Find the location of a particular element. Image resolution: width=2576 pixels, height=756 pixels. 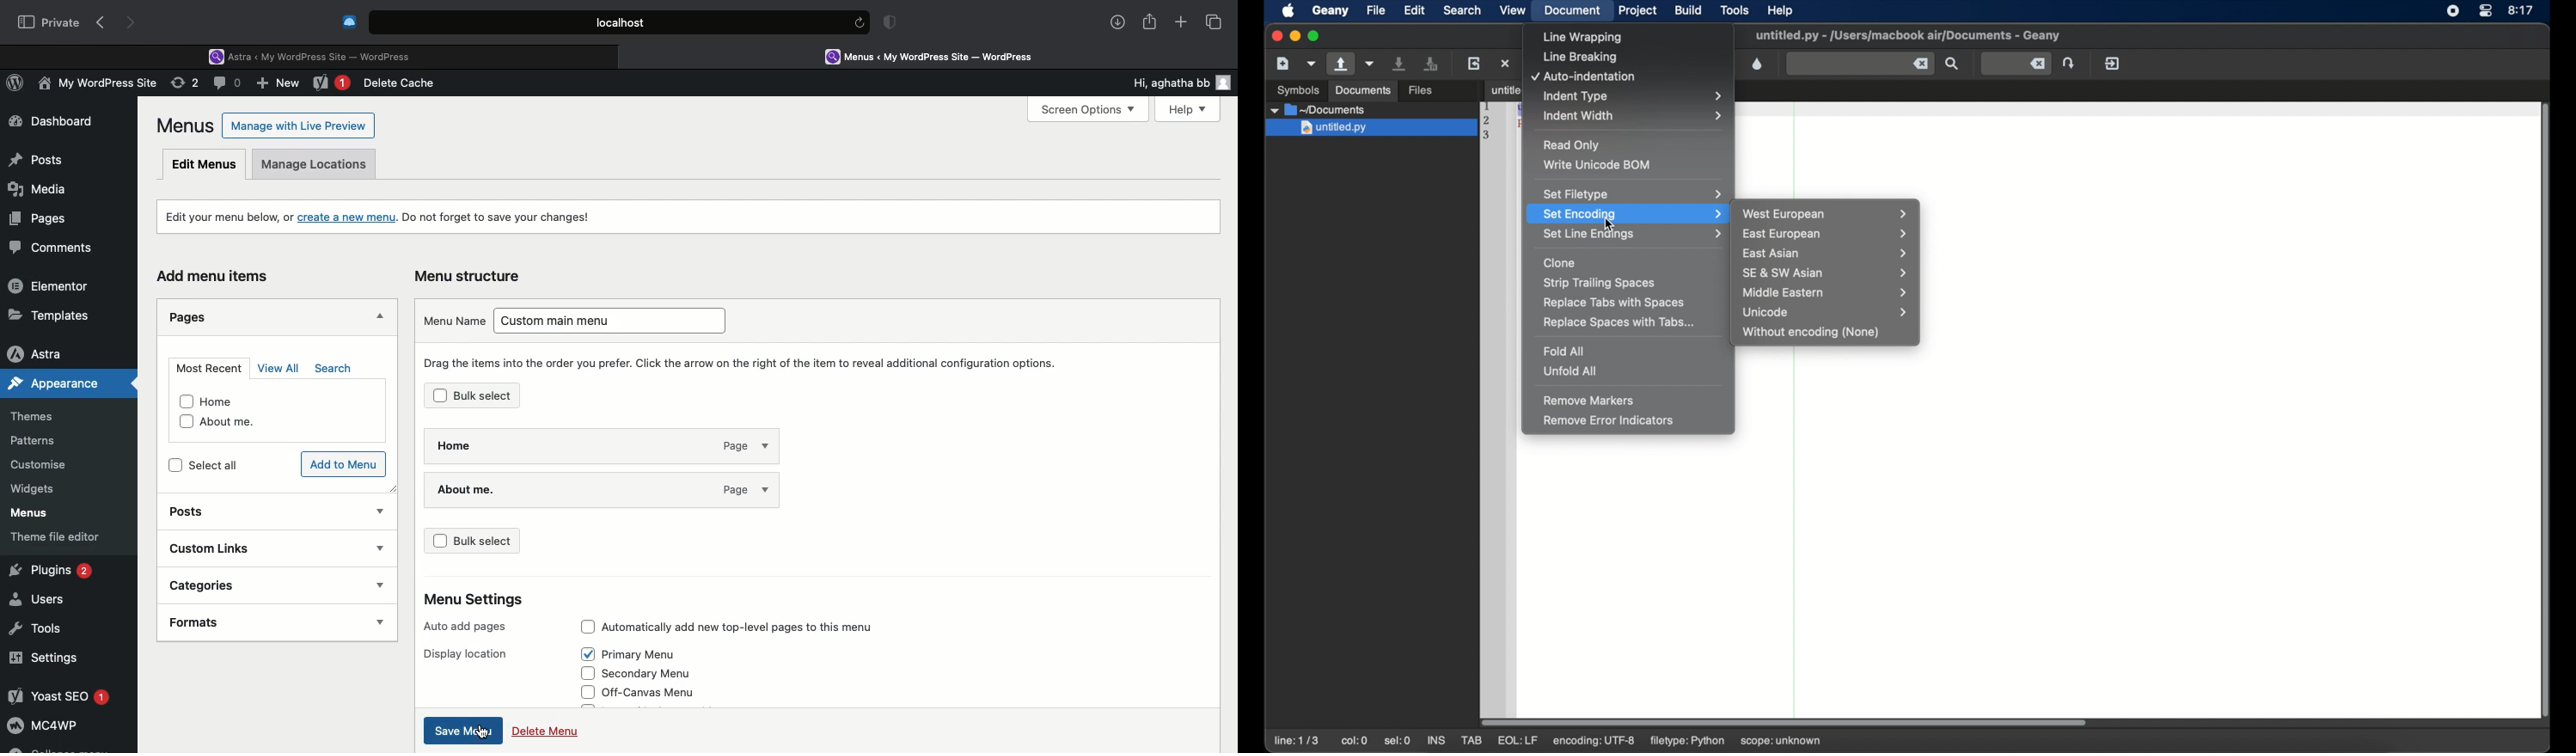

create a new menu is located at coordinates (348, 216).